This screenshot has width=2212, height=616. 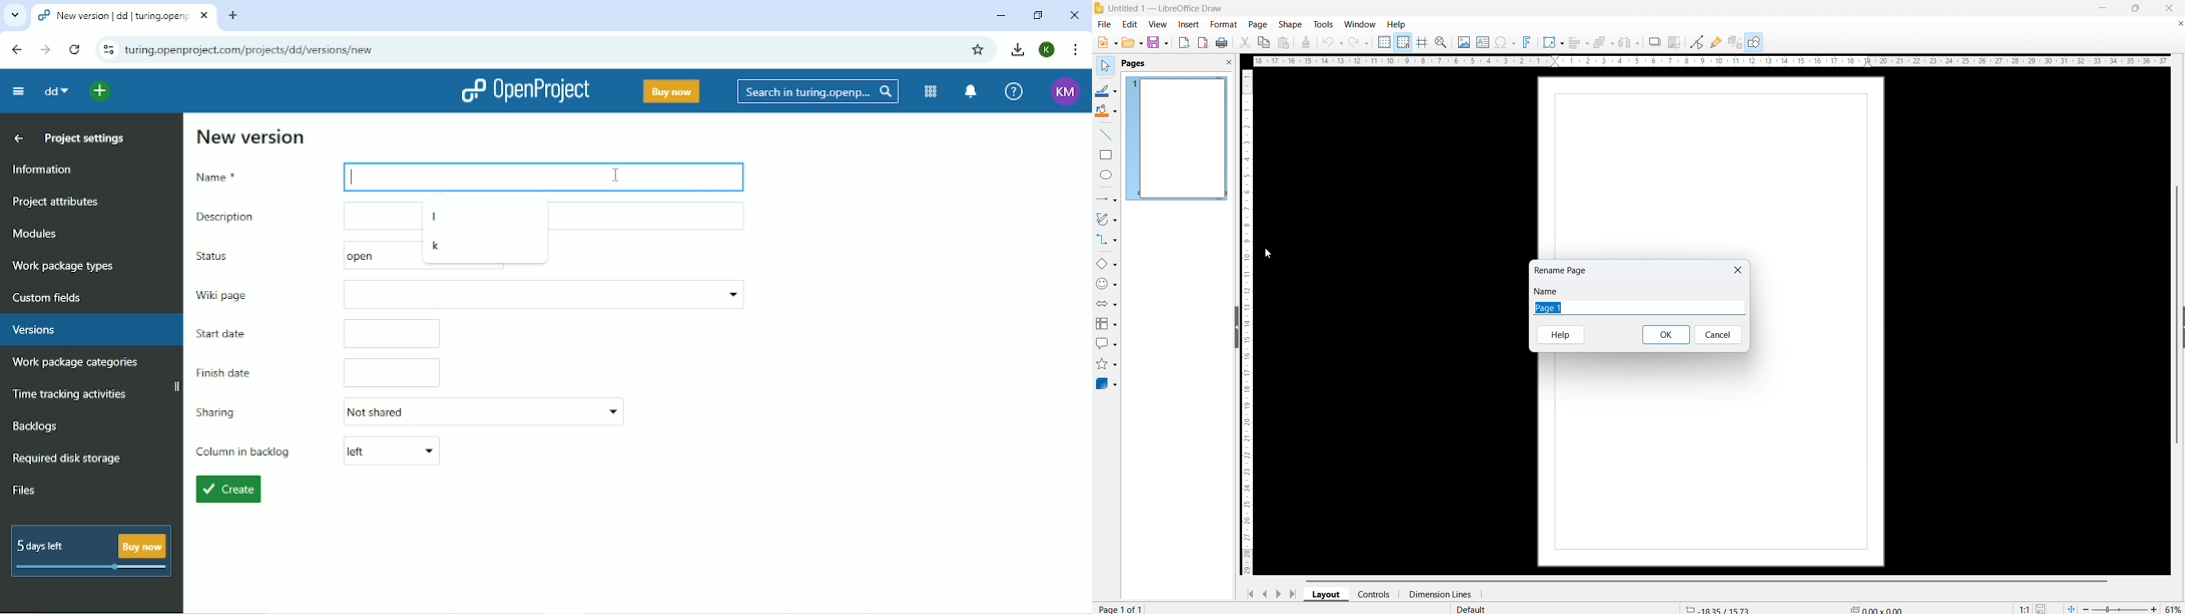 What do you see at coordinates (1706, 579) in the screenshot?
I see `Horizontal scroll bar ` at bounding box center [1706, 579].